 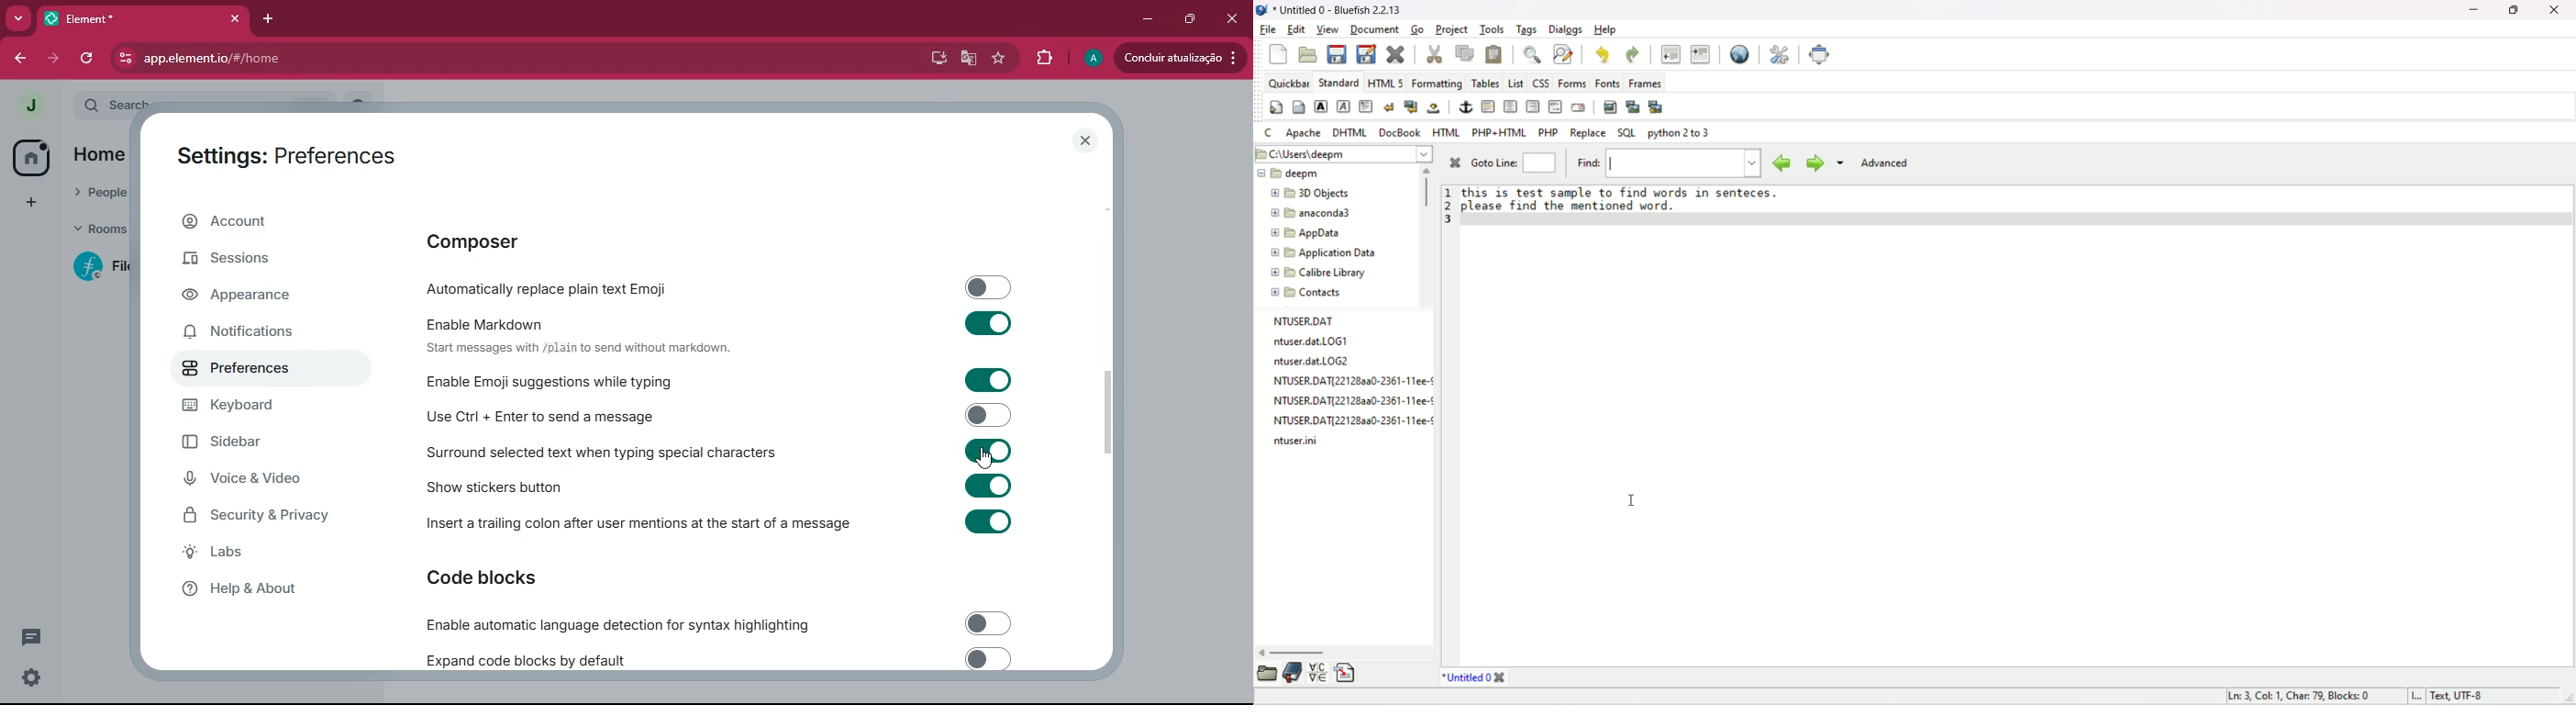 I want to click on this is test sample to find words in sentences, so click(x=1632, y=192).